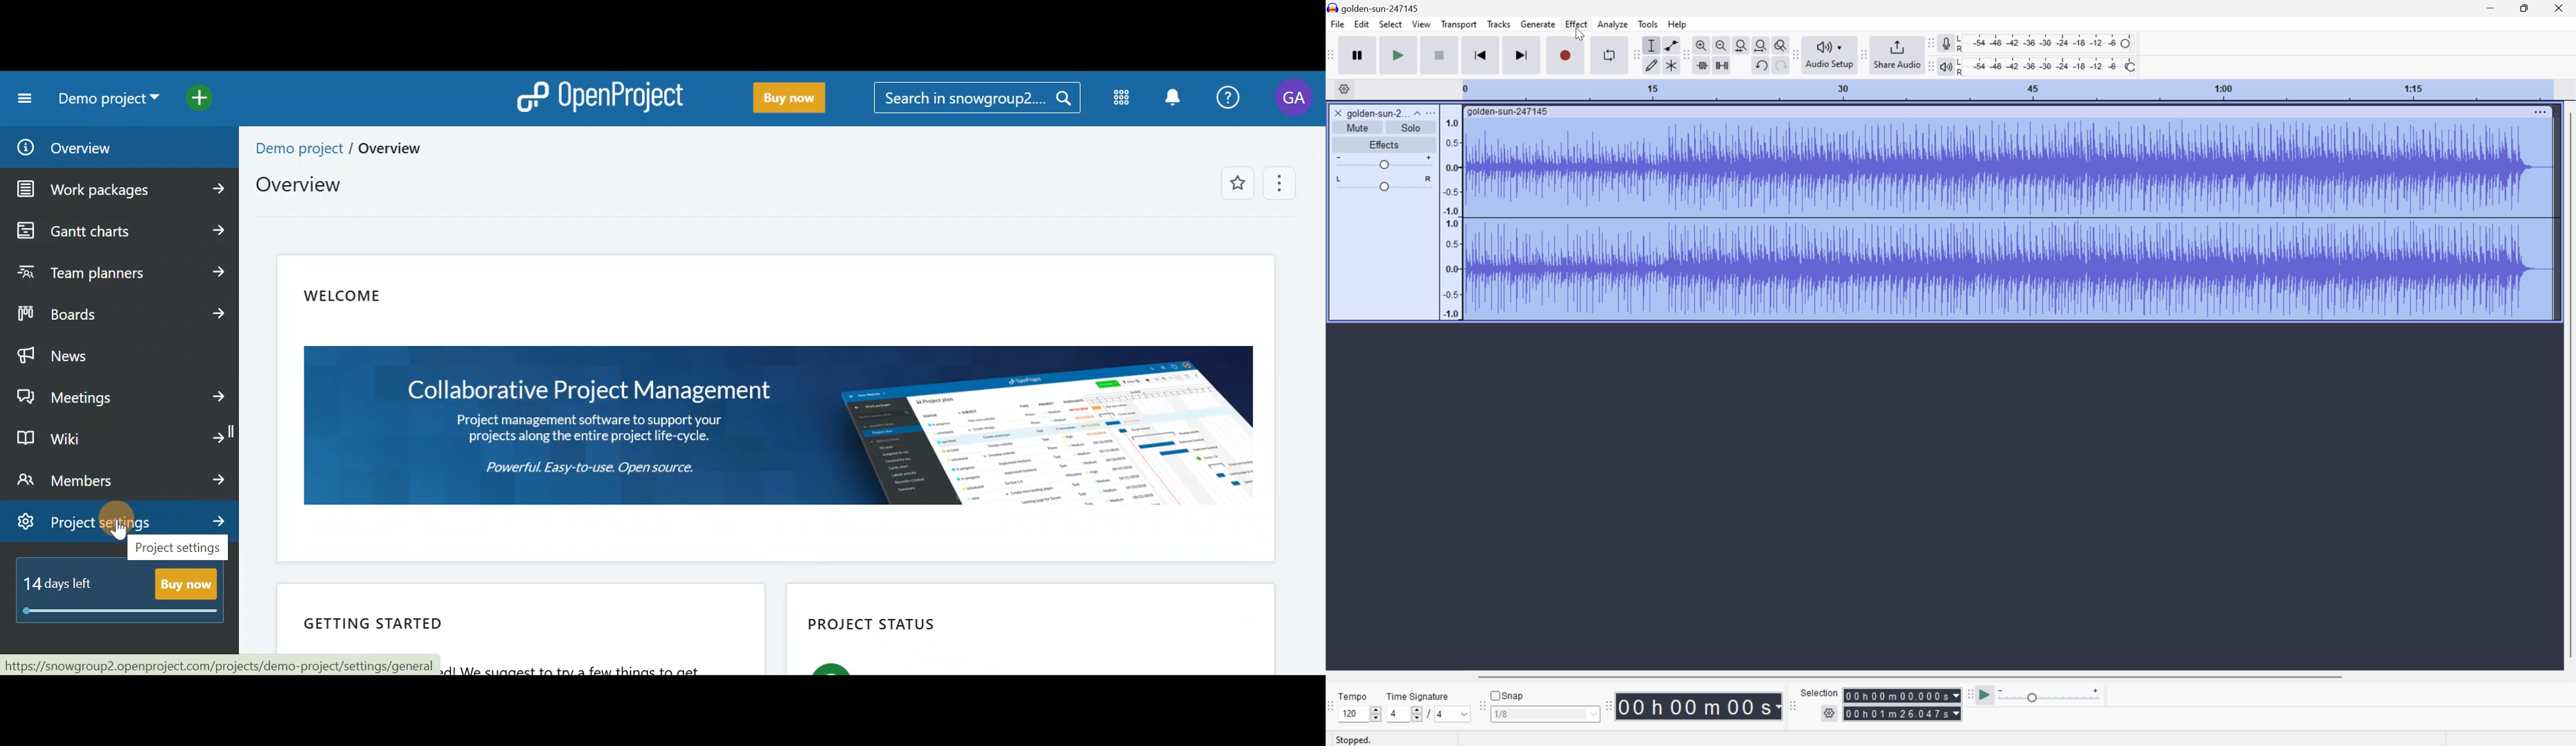  What do you see at coordinates (1762, 65) in the screenshot?
I see `Undo` at bounding box center [1762, 65].